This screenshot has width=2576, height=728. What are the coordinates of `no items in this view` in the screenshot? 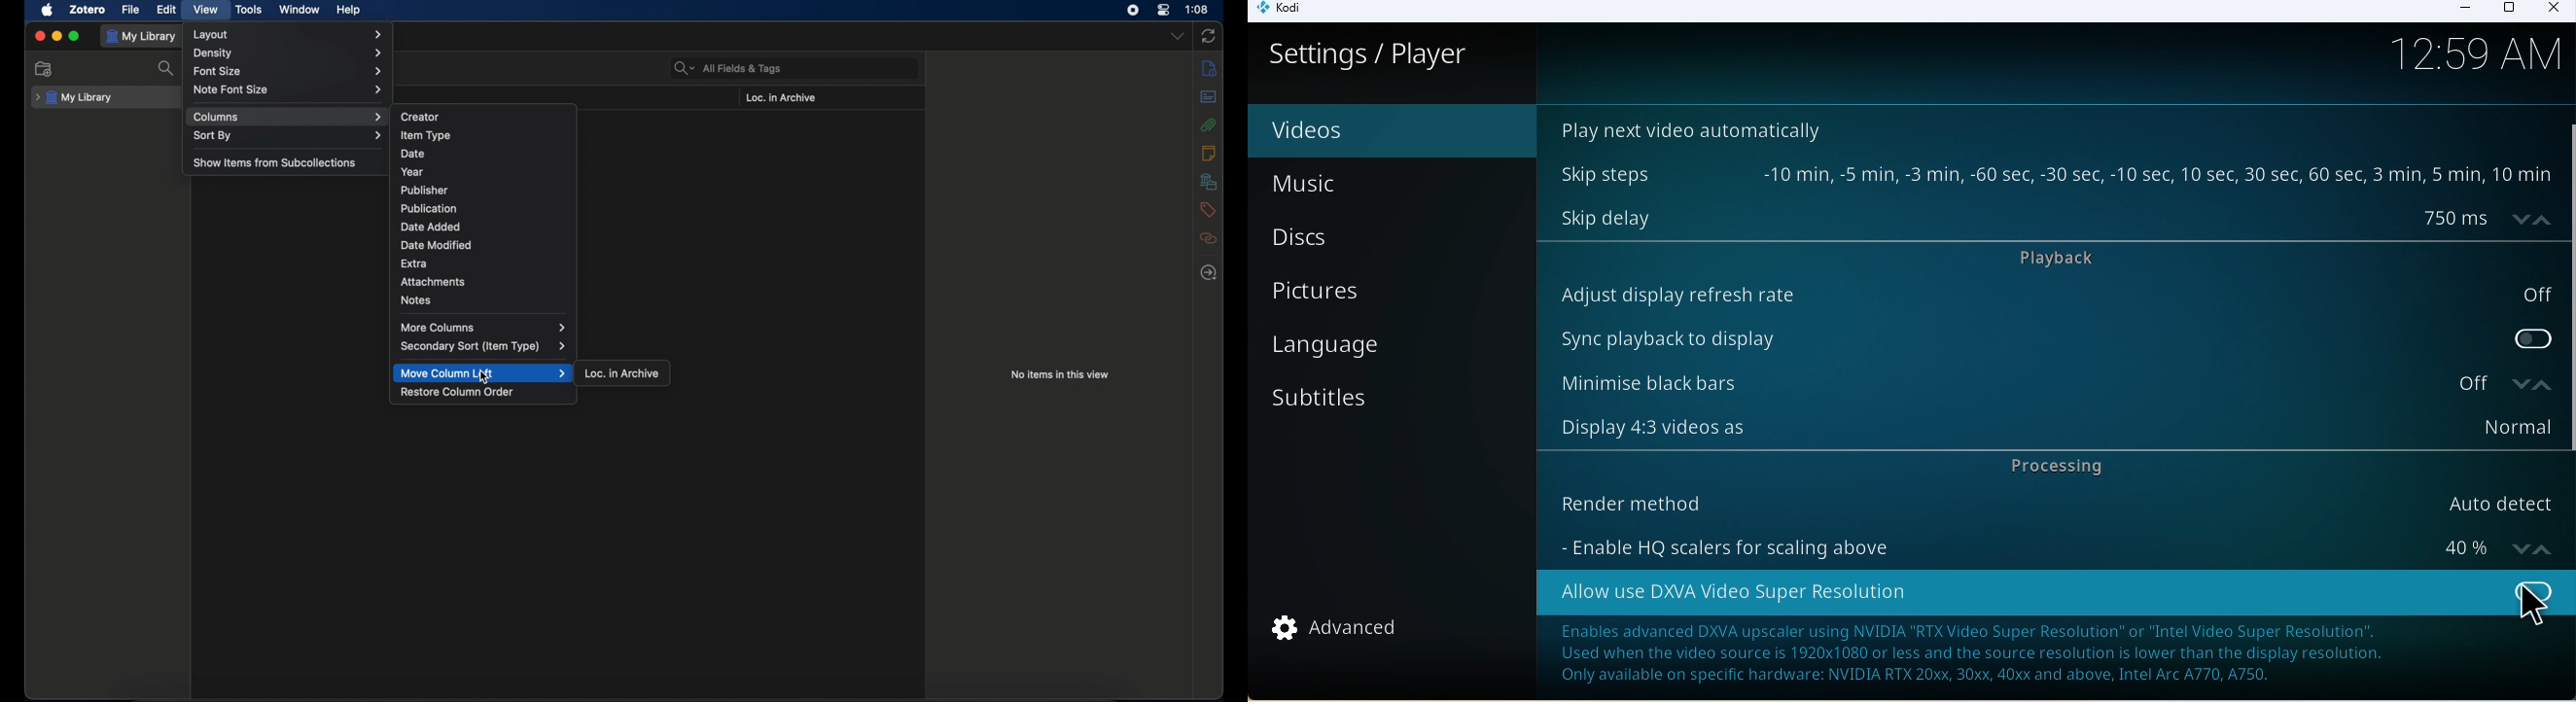 It's located at (1060, 375).